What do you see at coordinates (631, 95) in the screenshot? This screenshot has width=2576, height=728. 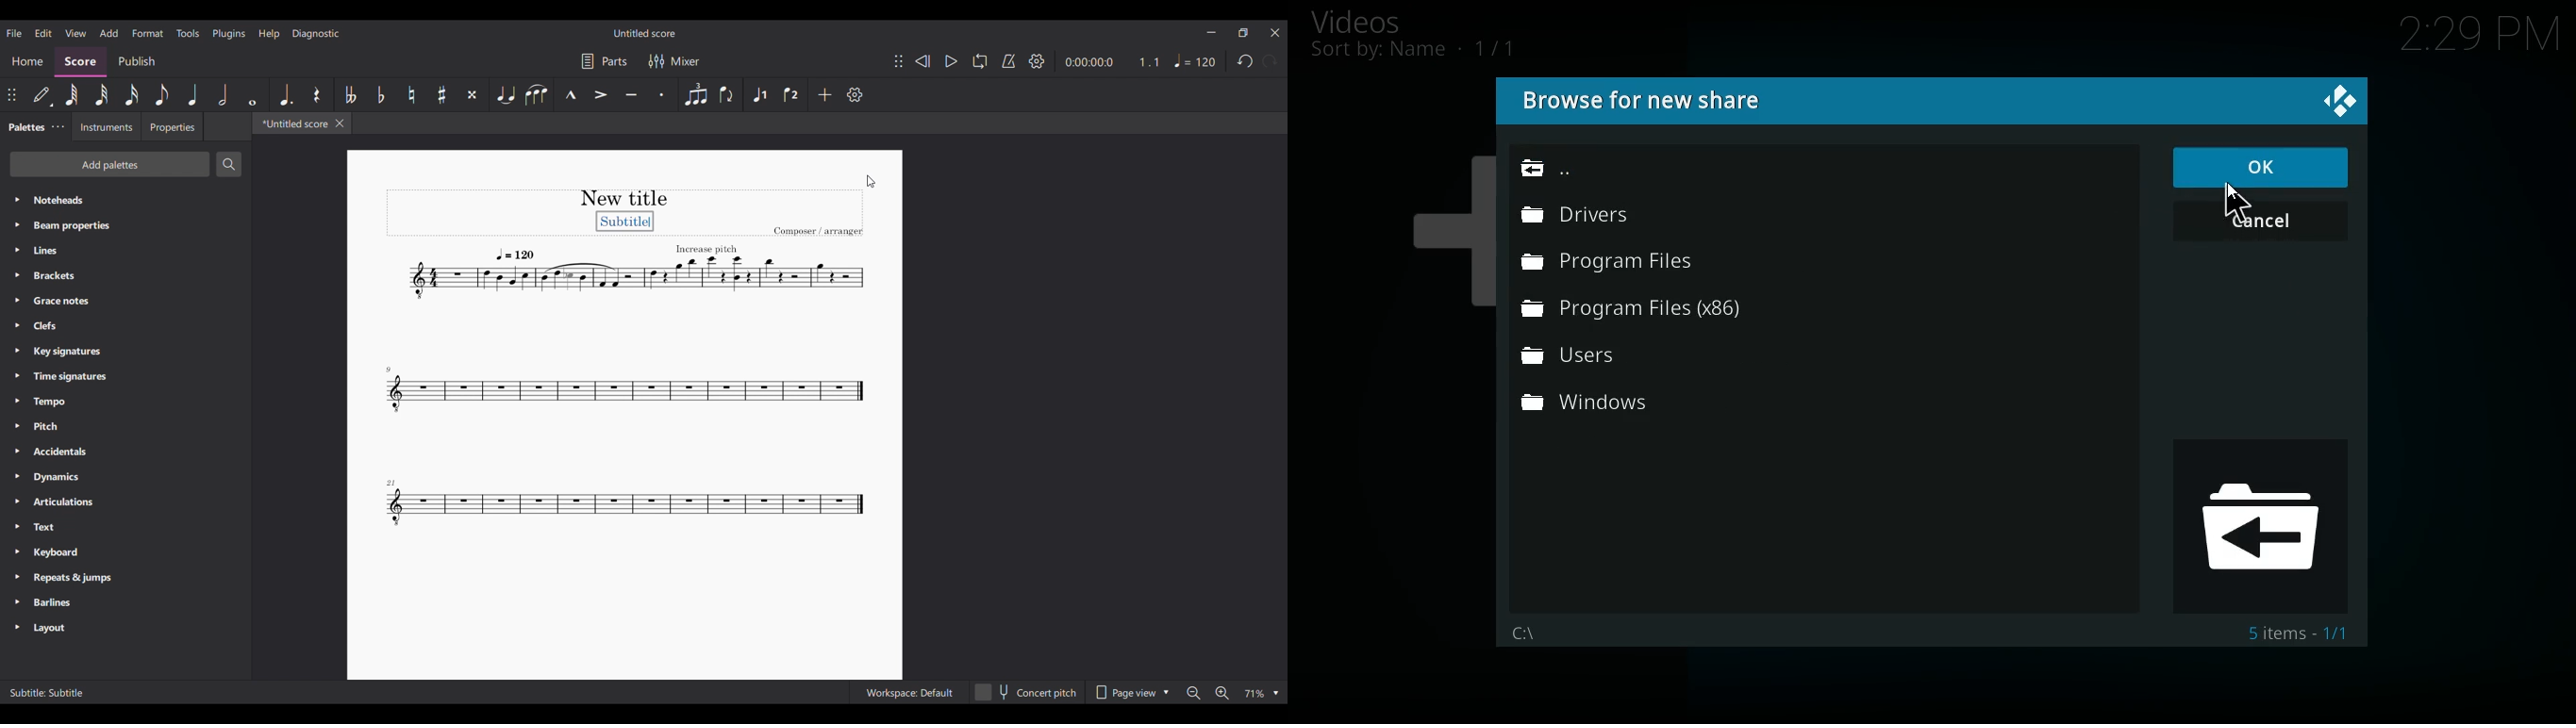 I see `Tenuto` at bounding box center [631, 95].